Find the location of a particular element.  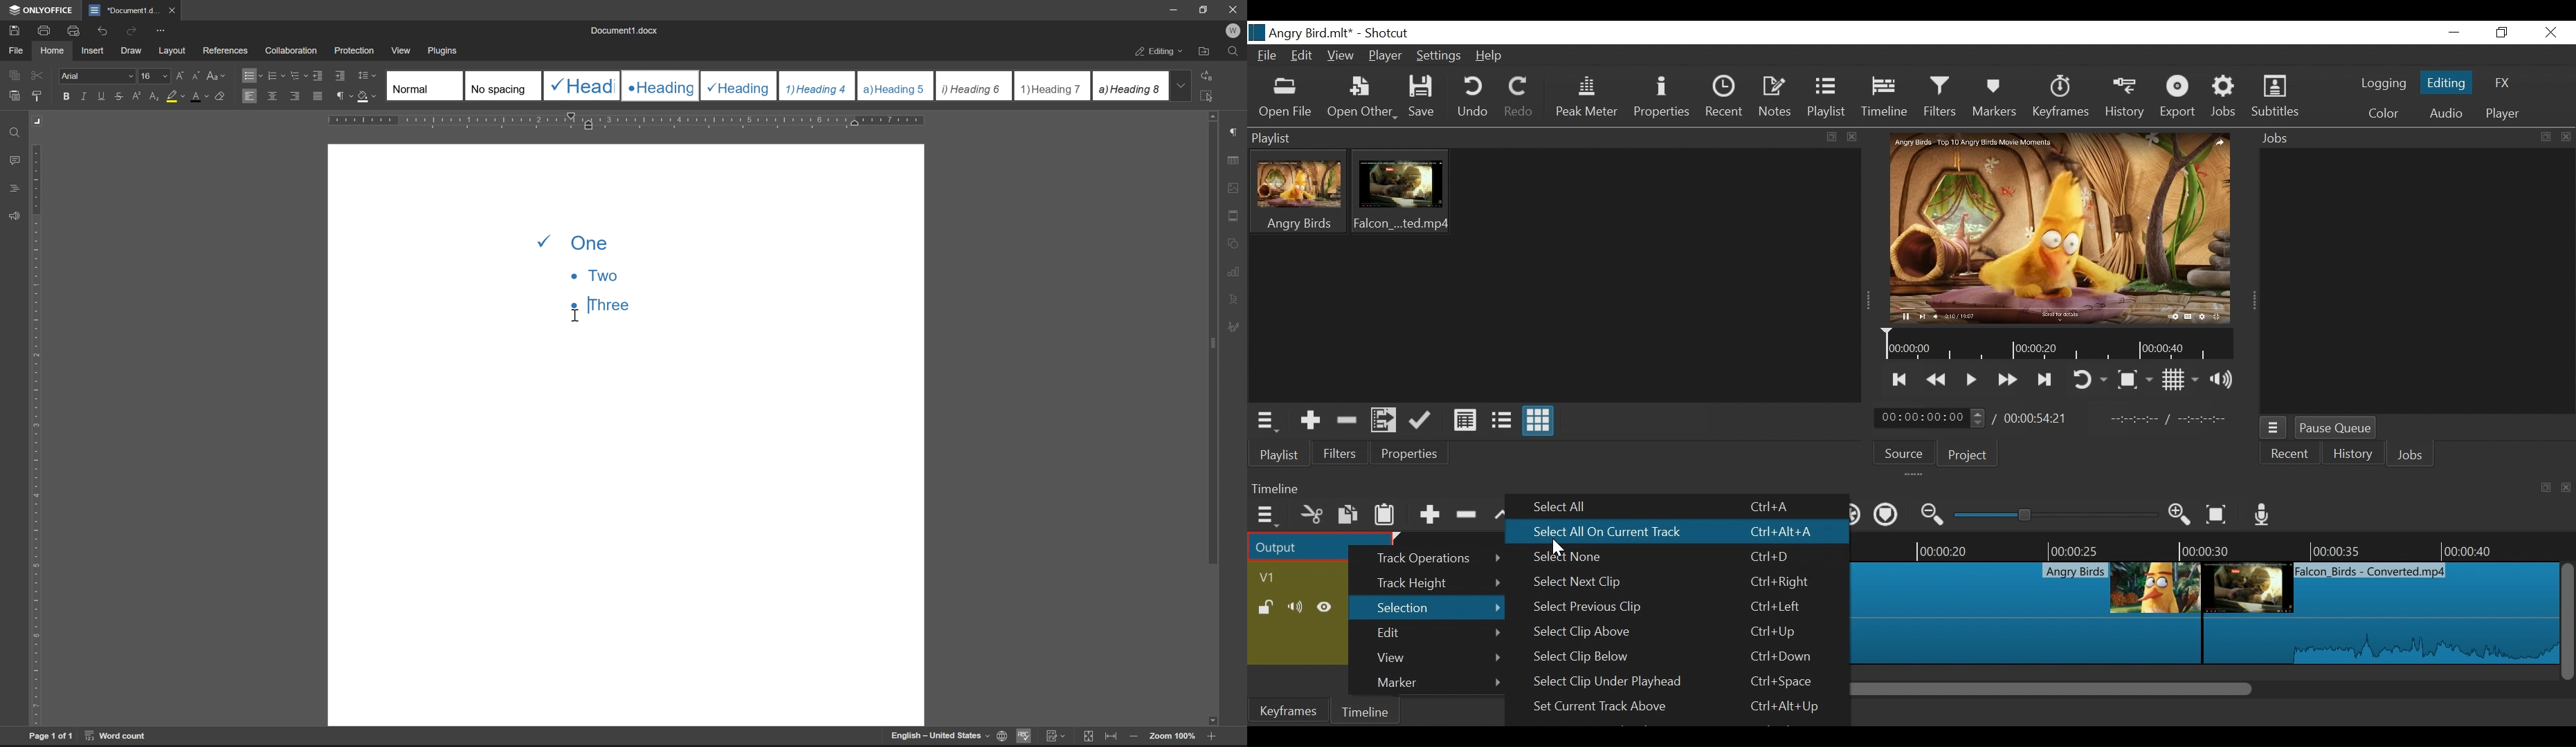

zoom out is located at coordinates (1133, 737).